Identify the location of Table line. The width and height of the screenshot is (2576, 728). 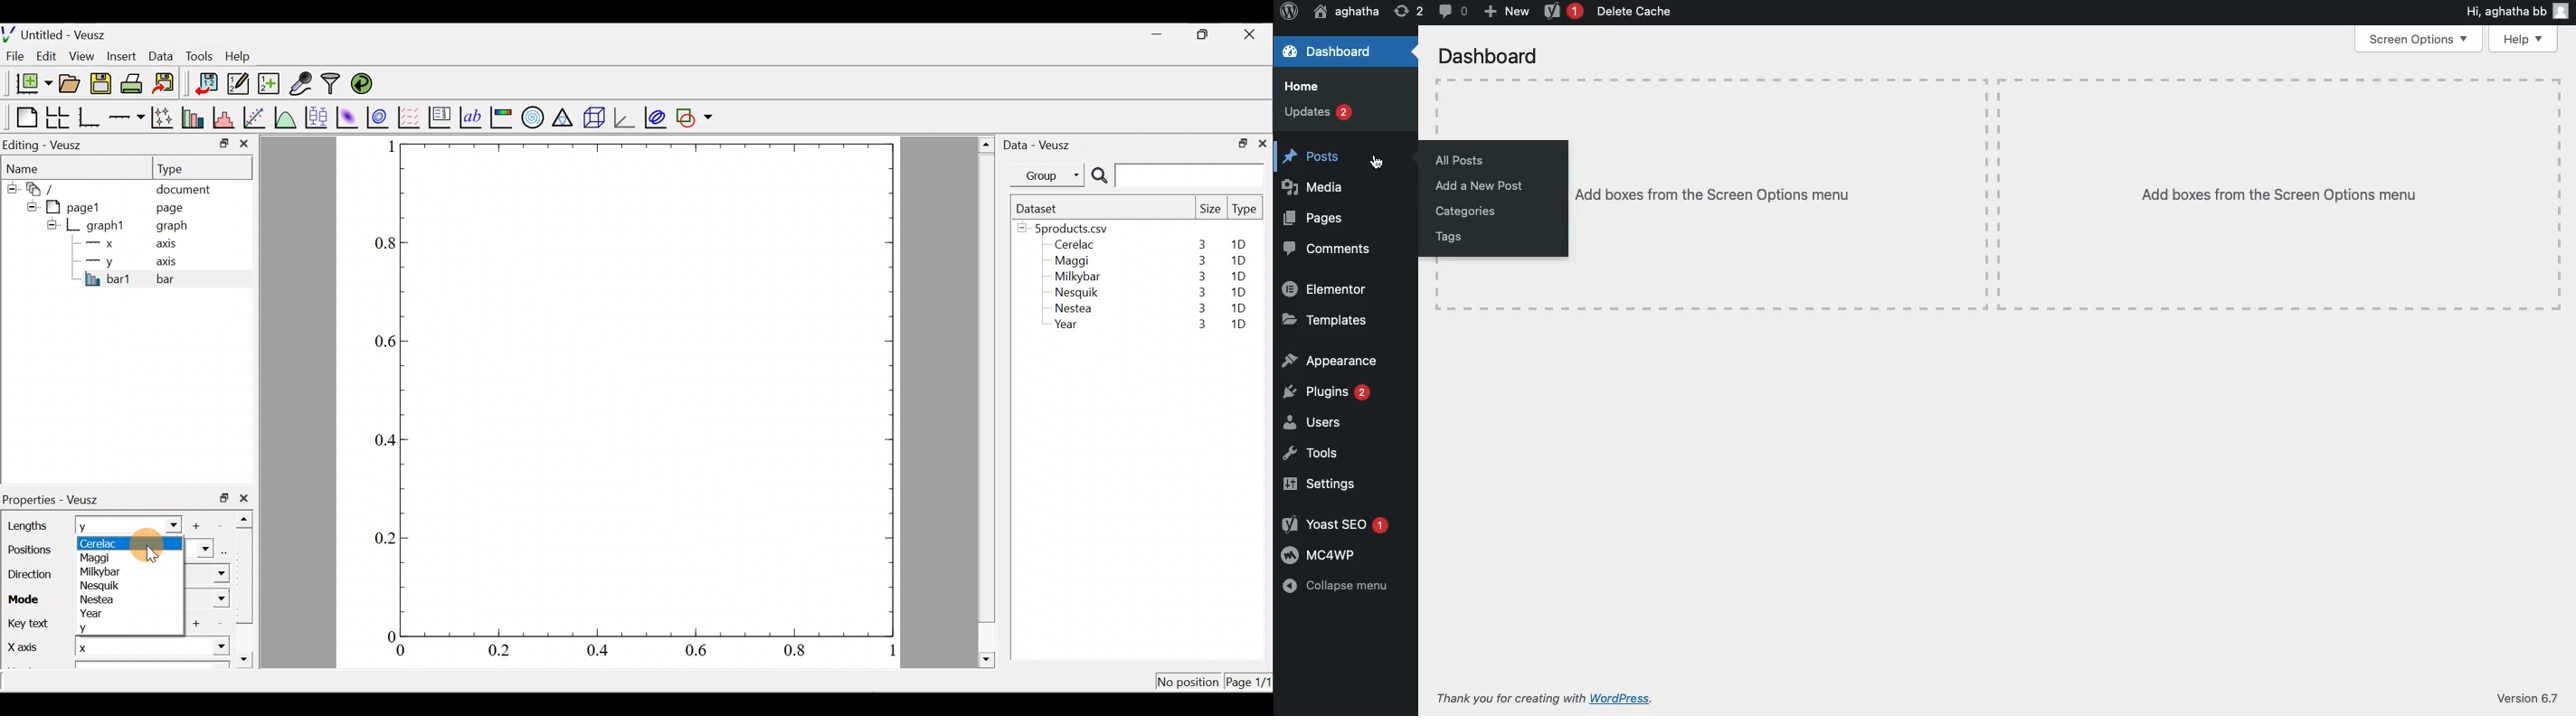
(1437, 113).